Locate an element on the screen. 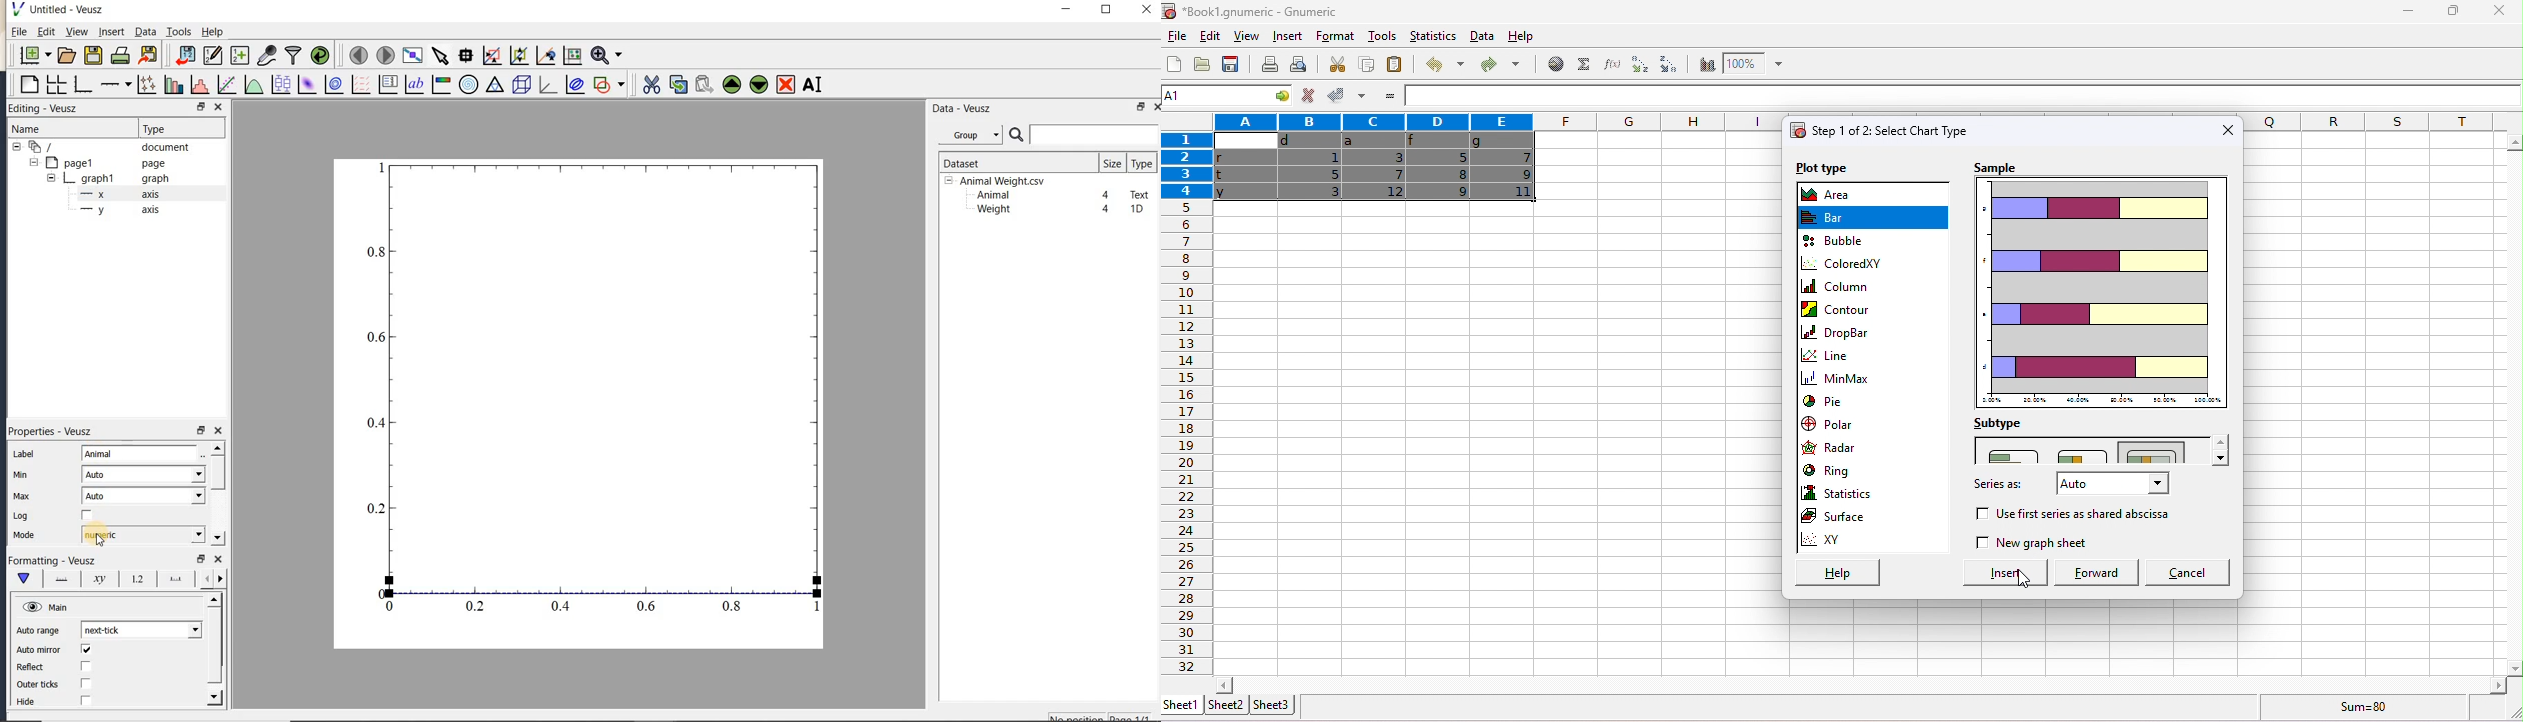  close is located at coordinates (1157, 107).